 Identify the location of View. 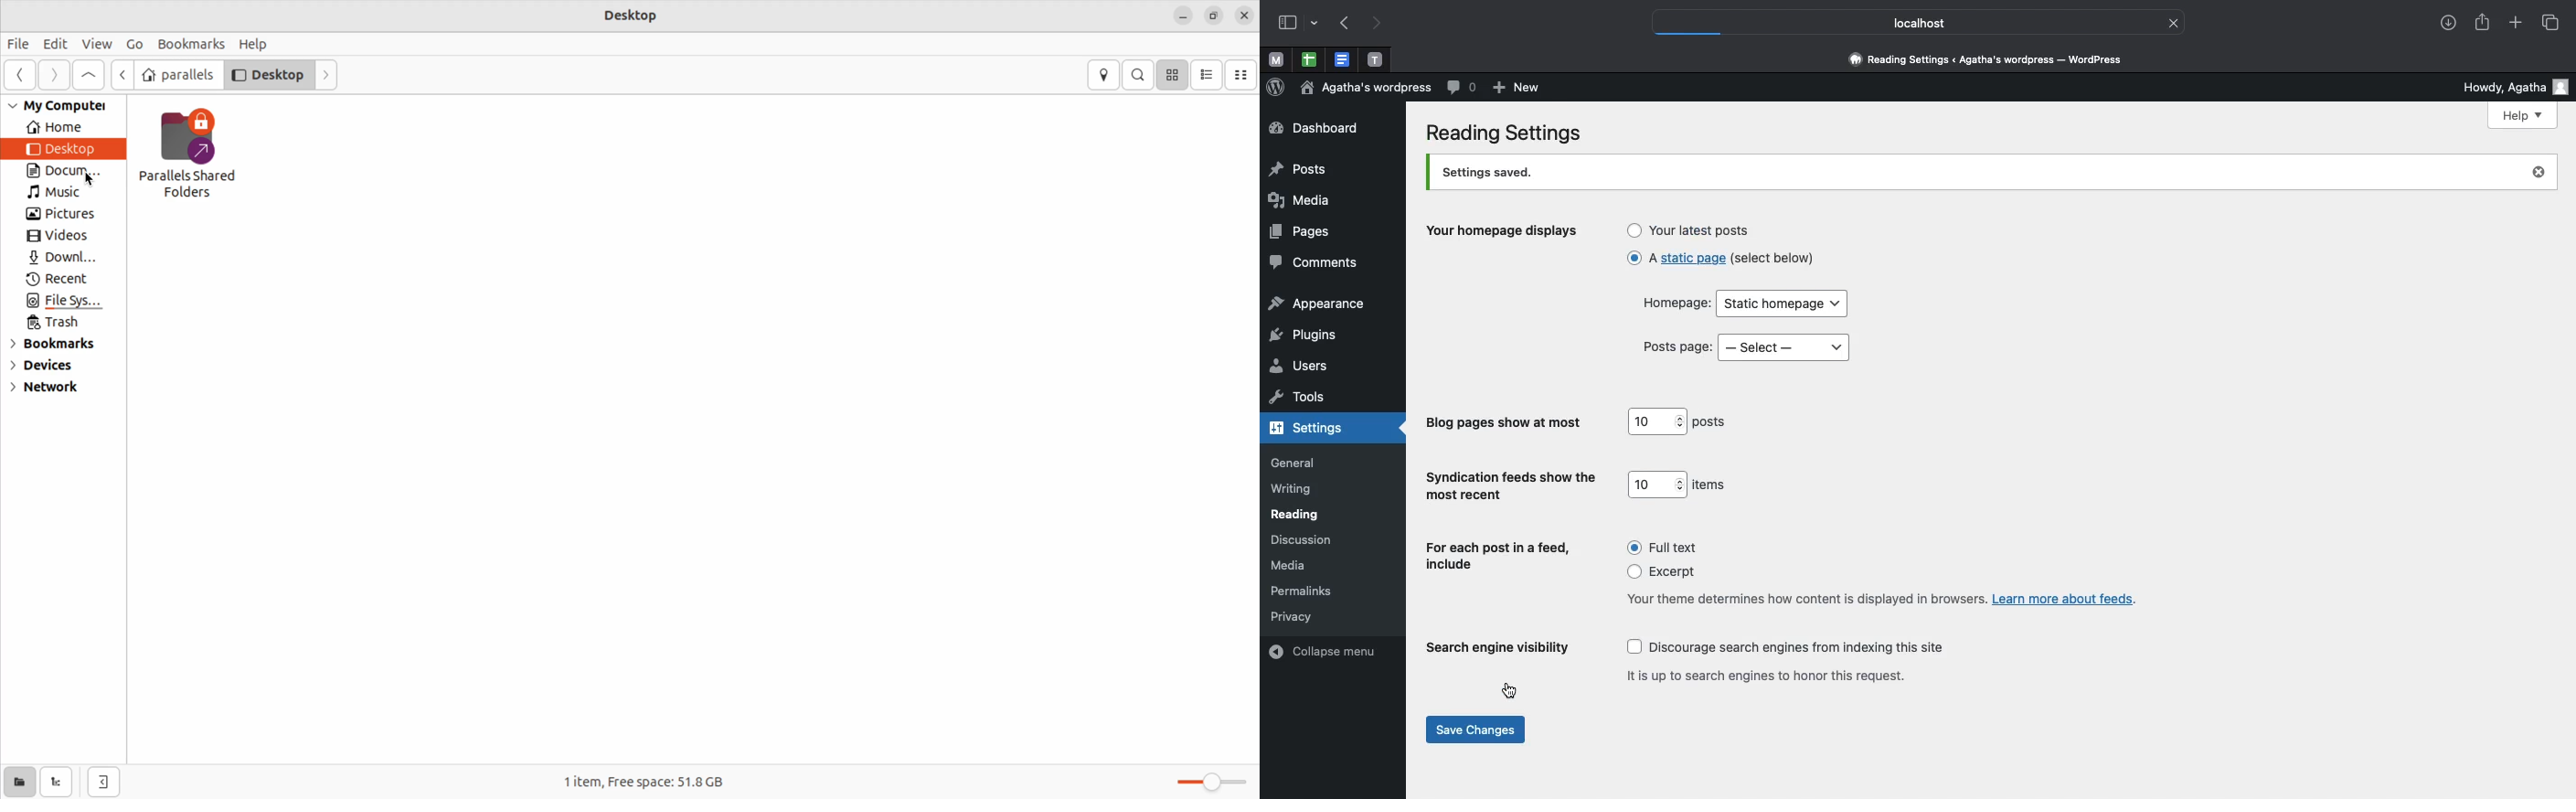
(97, 41).